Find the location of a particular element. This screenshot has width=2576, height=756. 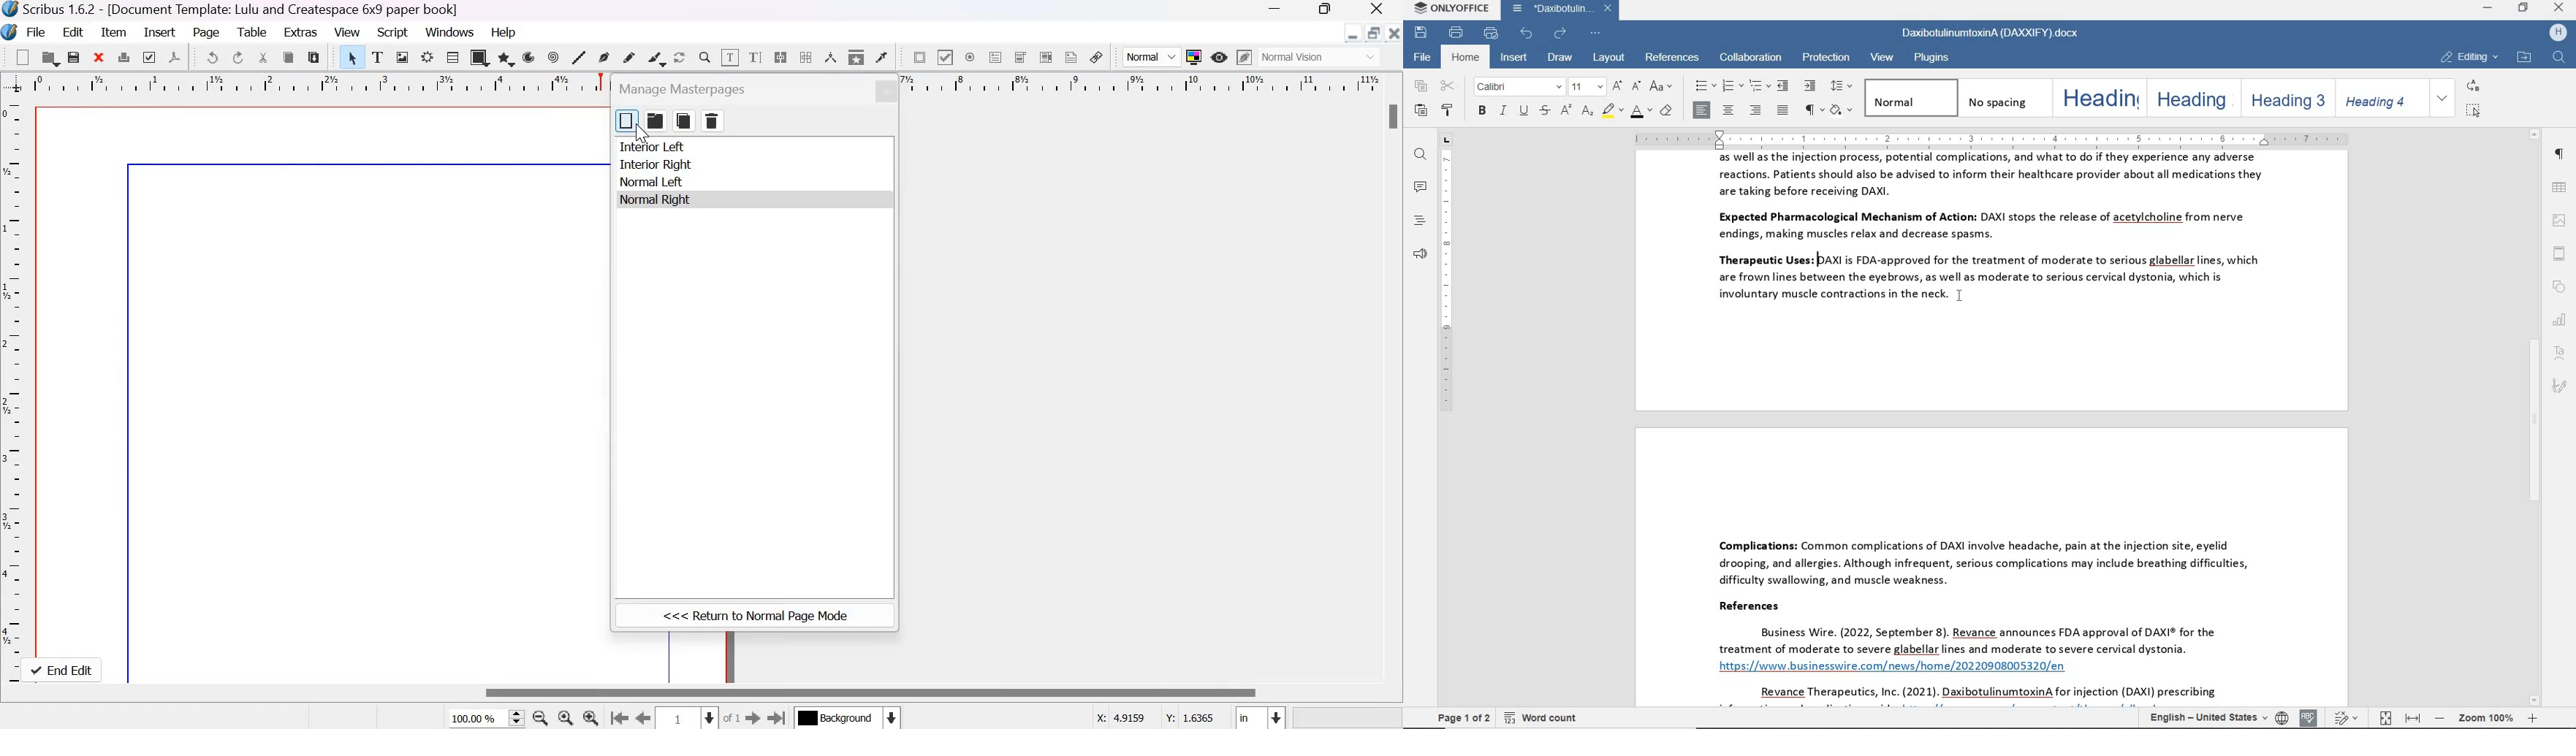

Zoom in or out is located at coordinates (704, 57).